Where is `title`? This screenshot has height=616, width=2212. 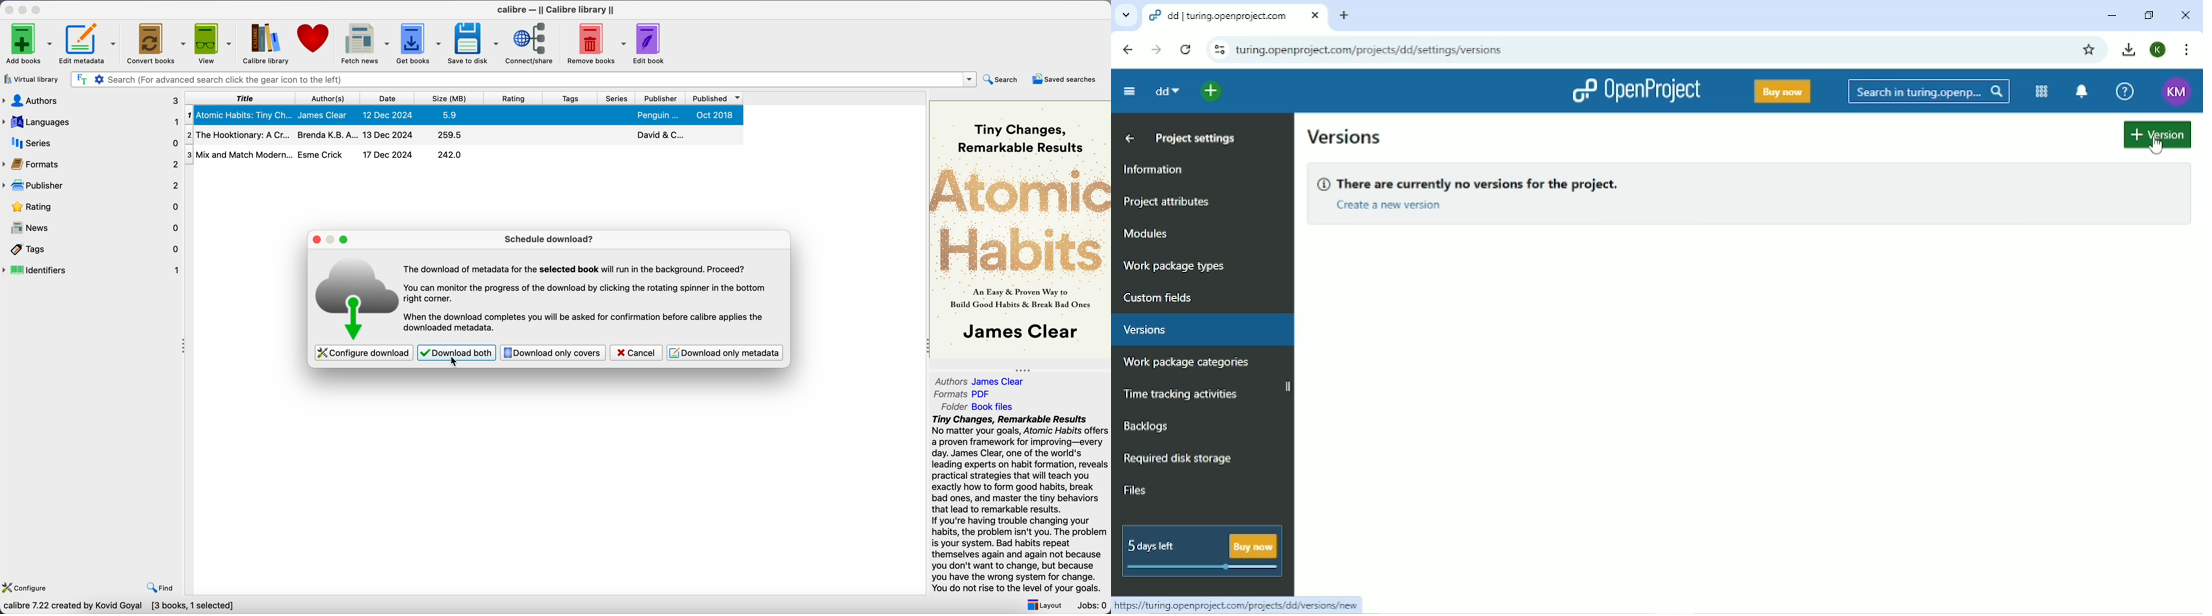
title is located at coordinates (244, 98).